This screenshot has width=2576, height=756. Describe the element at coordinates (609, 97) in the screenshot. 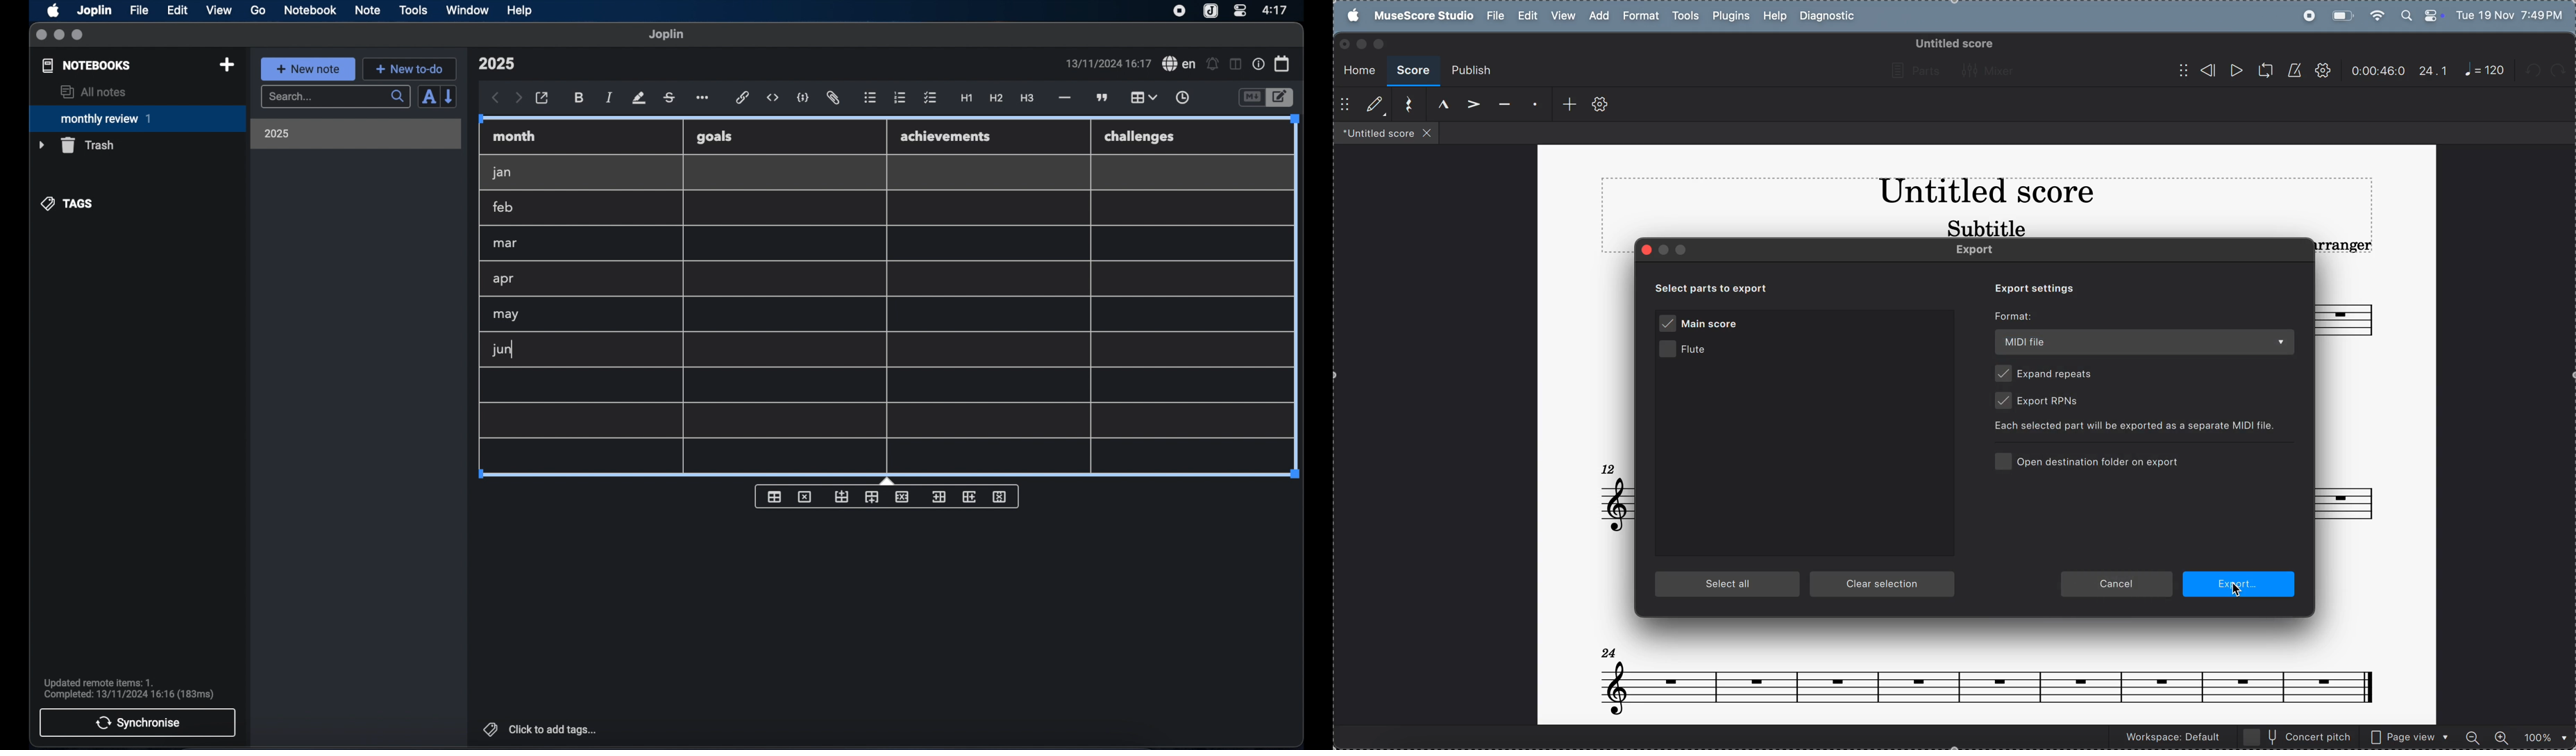

I see `italic` at that location.